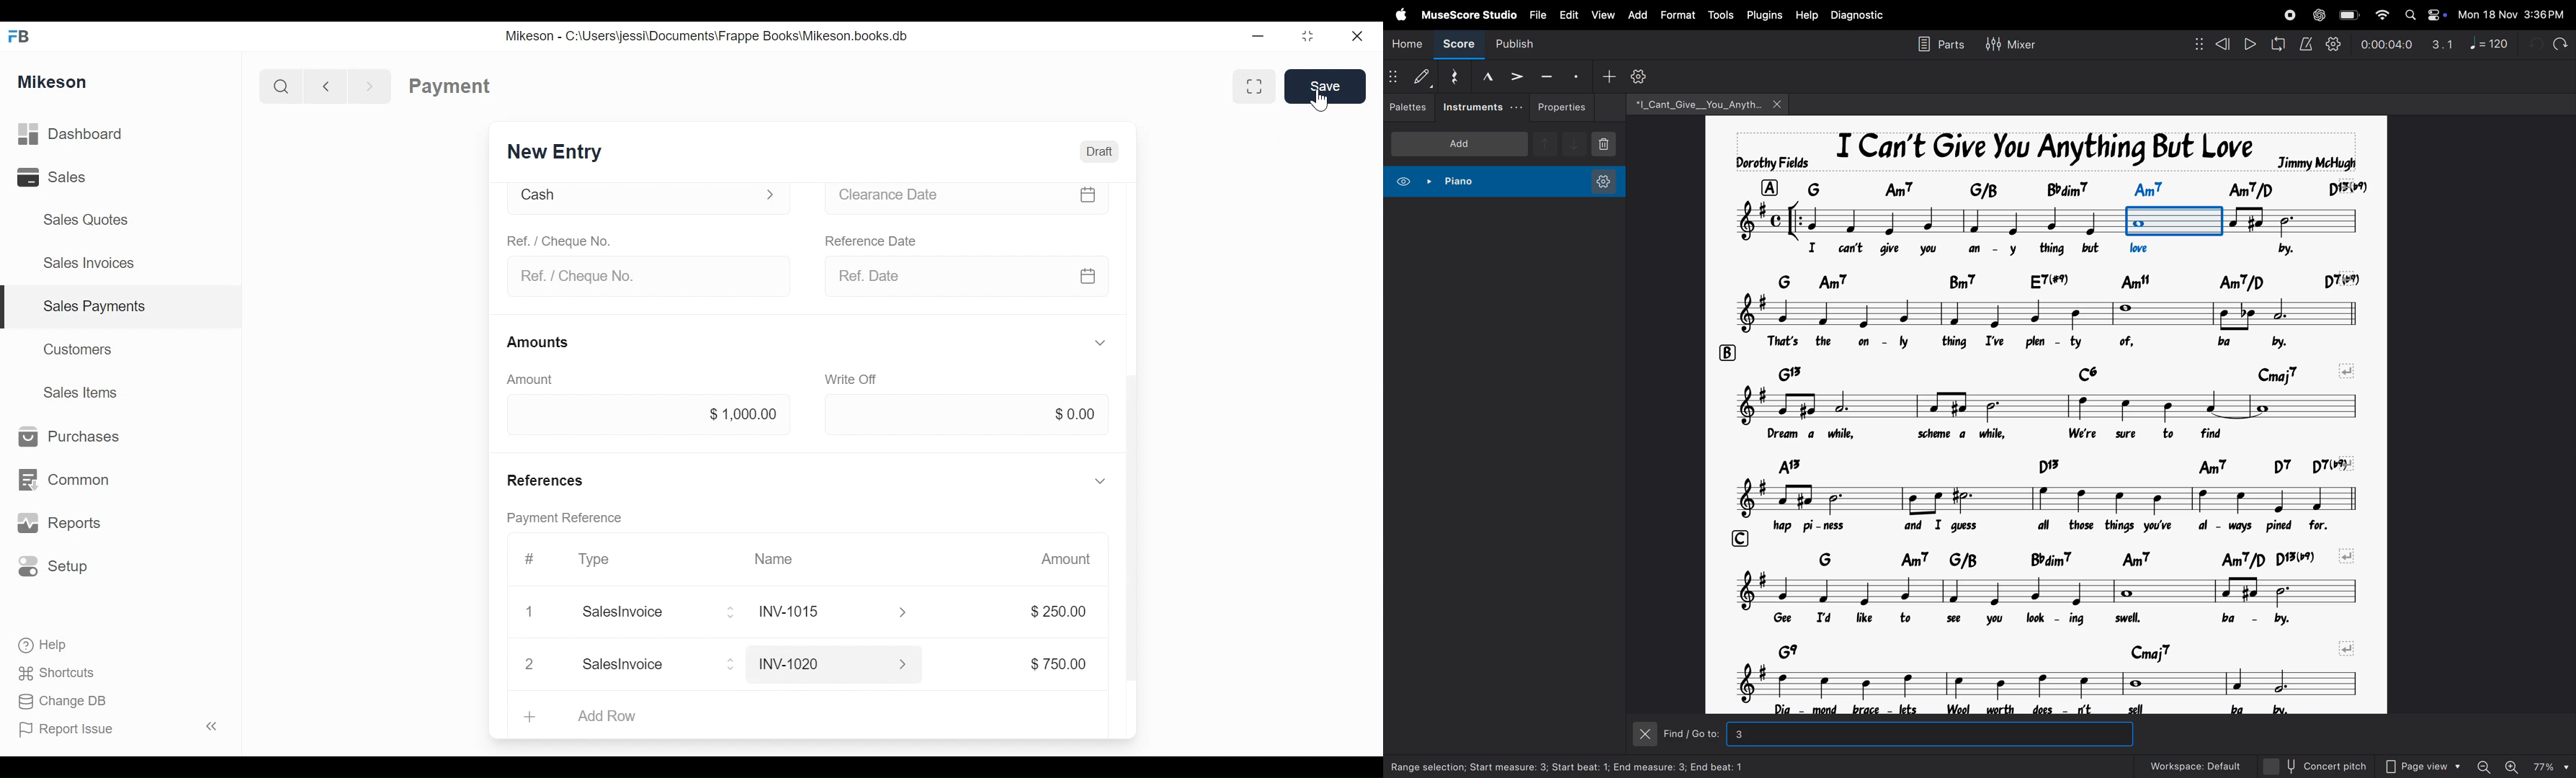 The width and height of the screenshot is (2576, 784). Describe the element at coordinates (375, 85) in the screenshot. I see `Forward` at that location.